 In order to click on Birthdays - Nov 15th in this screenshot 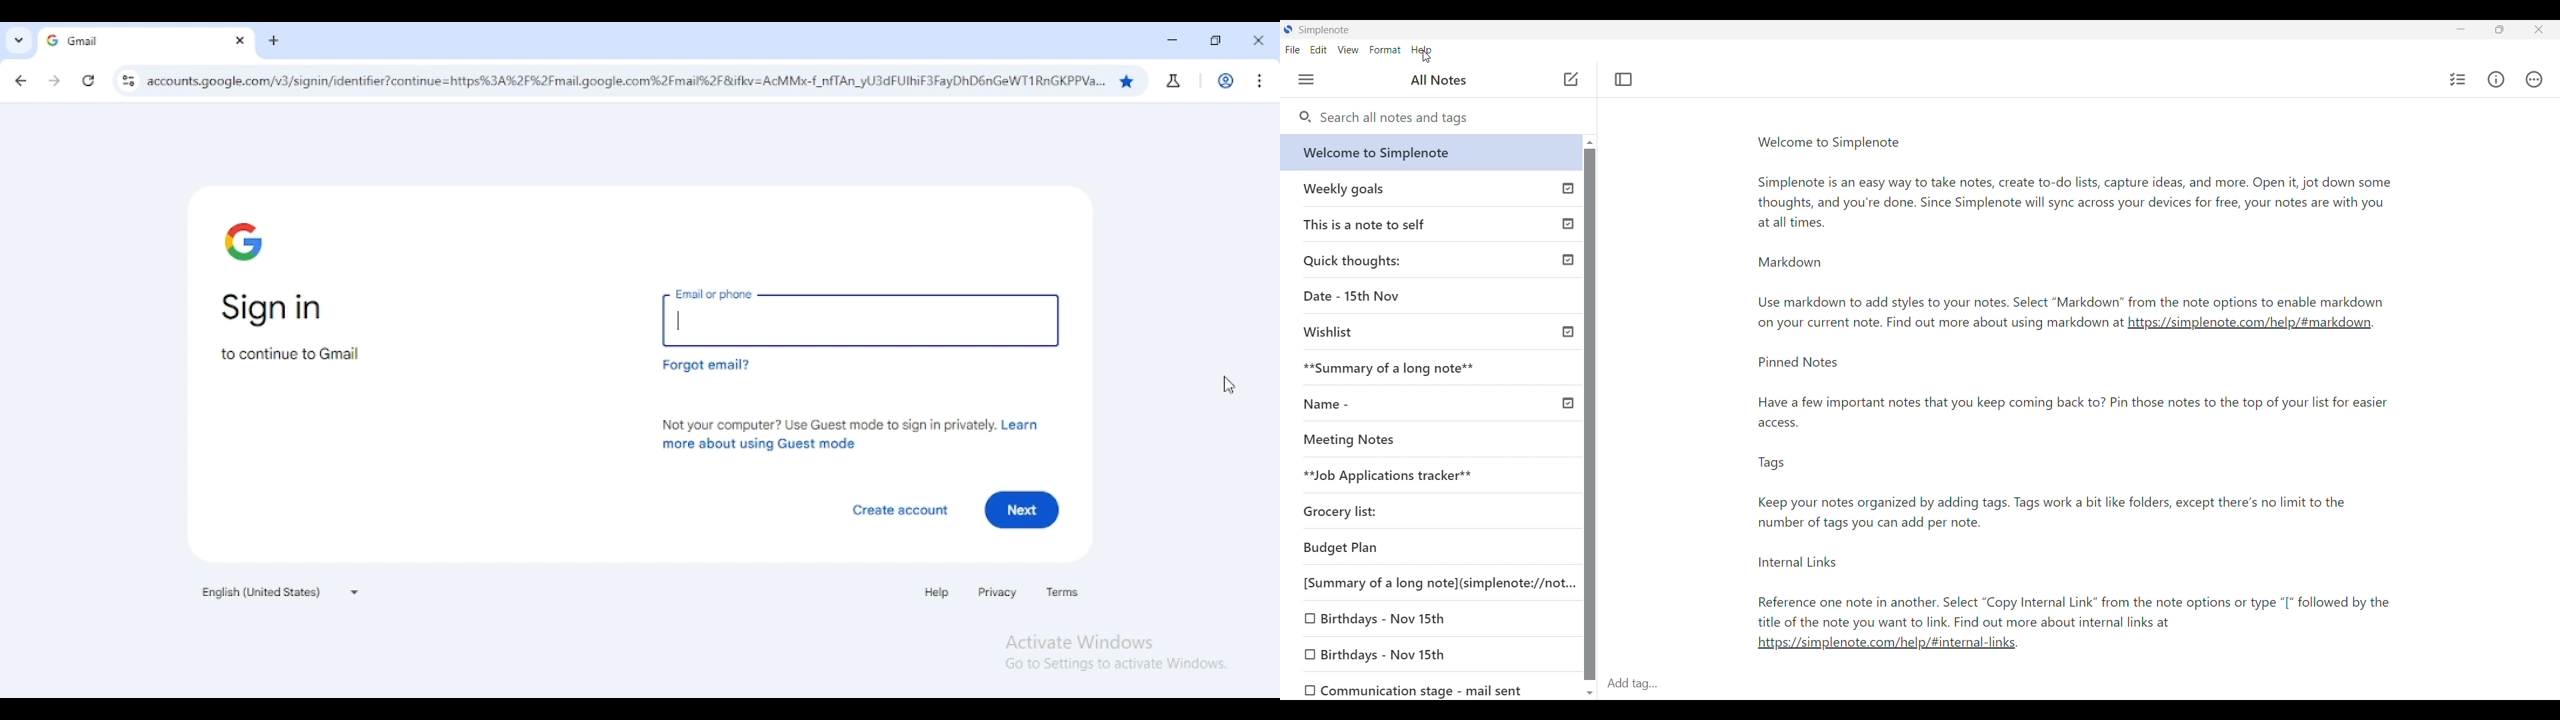, I will do `click(1367, 619)`.